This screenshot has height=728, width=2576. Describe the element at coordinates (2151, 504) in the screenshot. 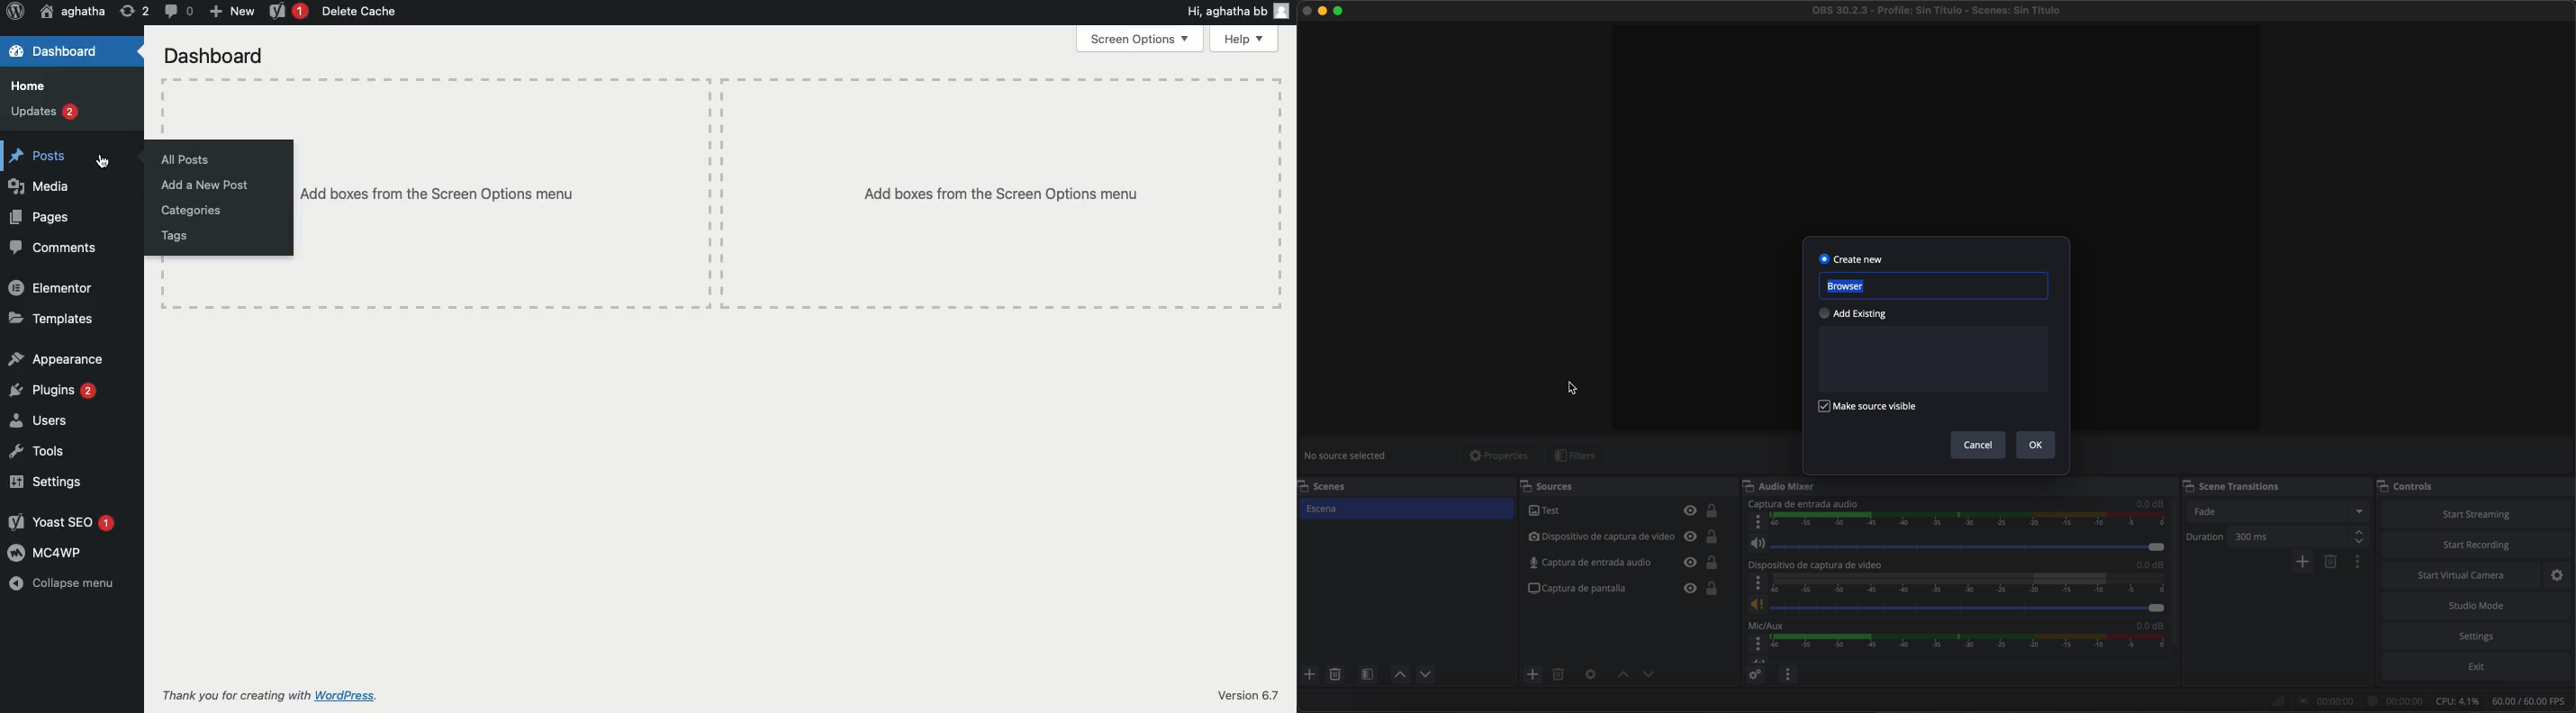

I see `0.0 dB` at that location.